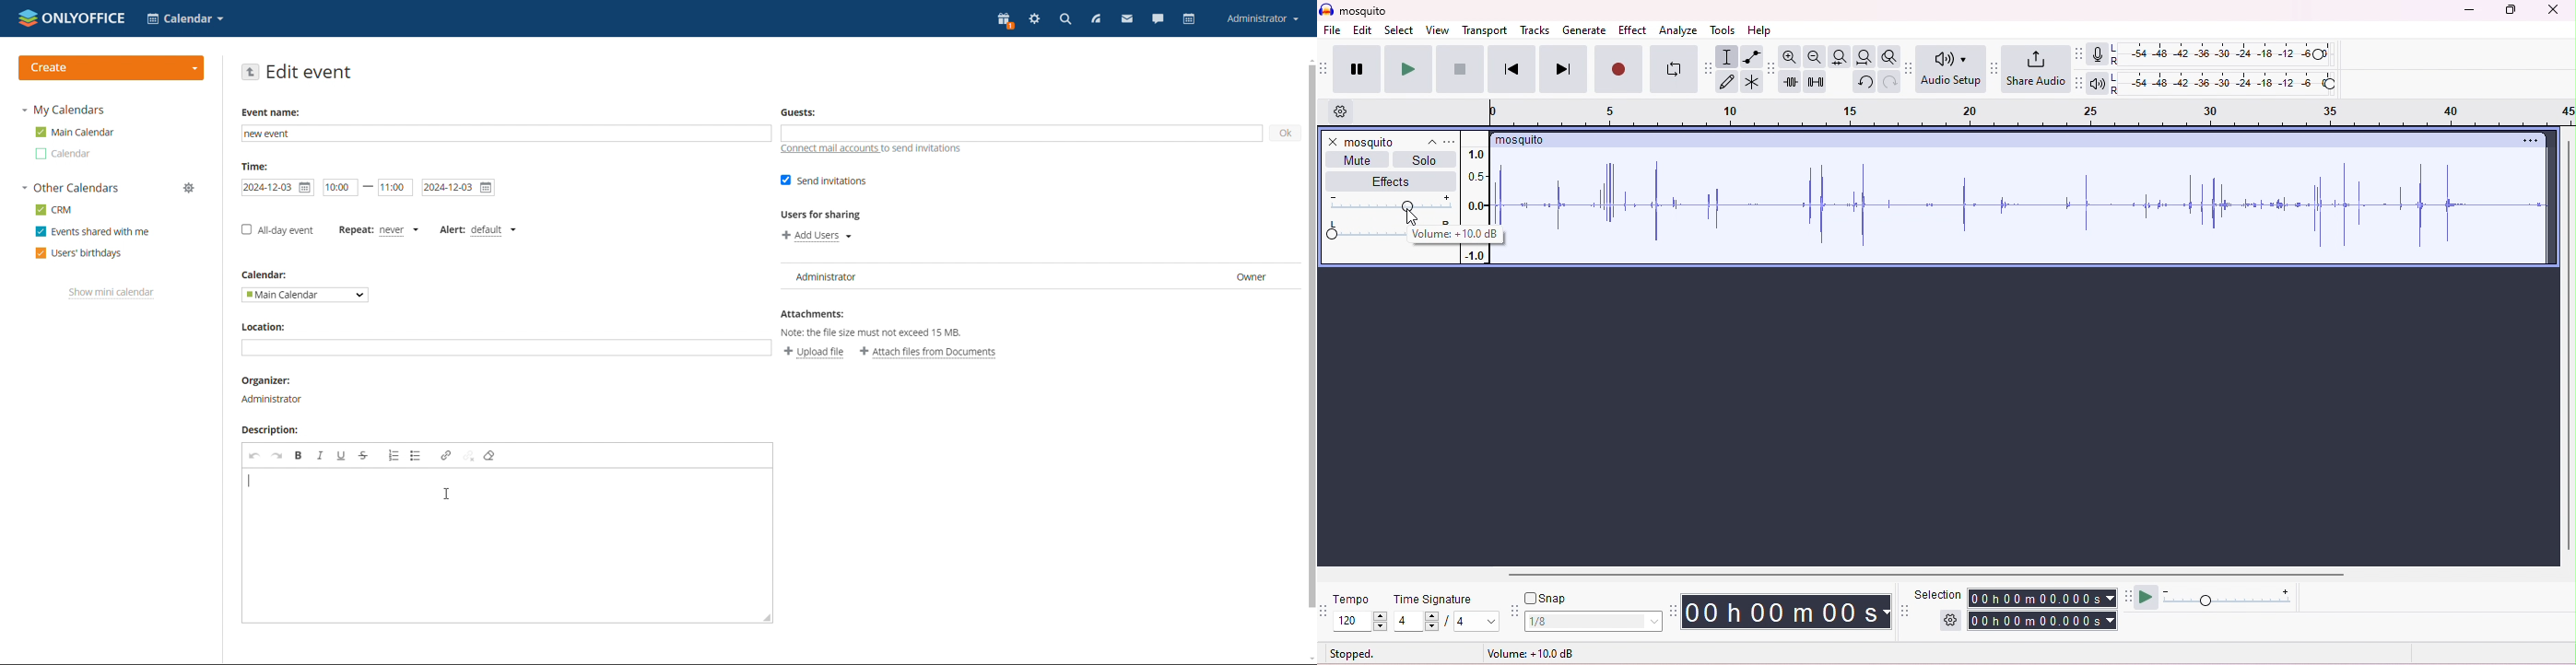 Image resolution: width=2576 pixels, height=672 pixels. I want to click on transport, so click(1487, 31).